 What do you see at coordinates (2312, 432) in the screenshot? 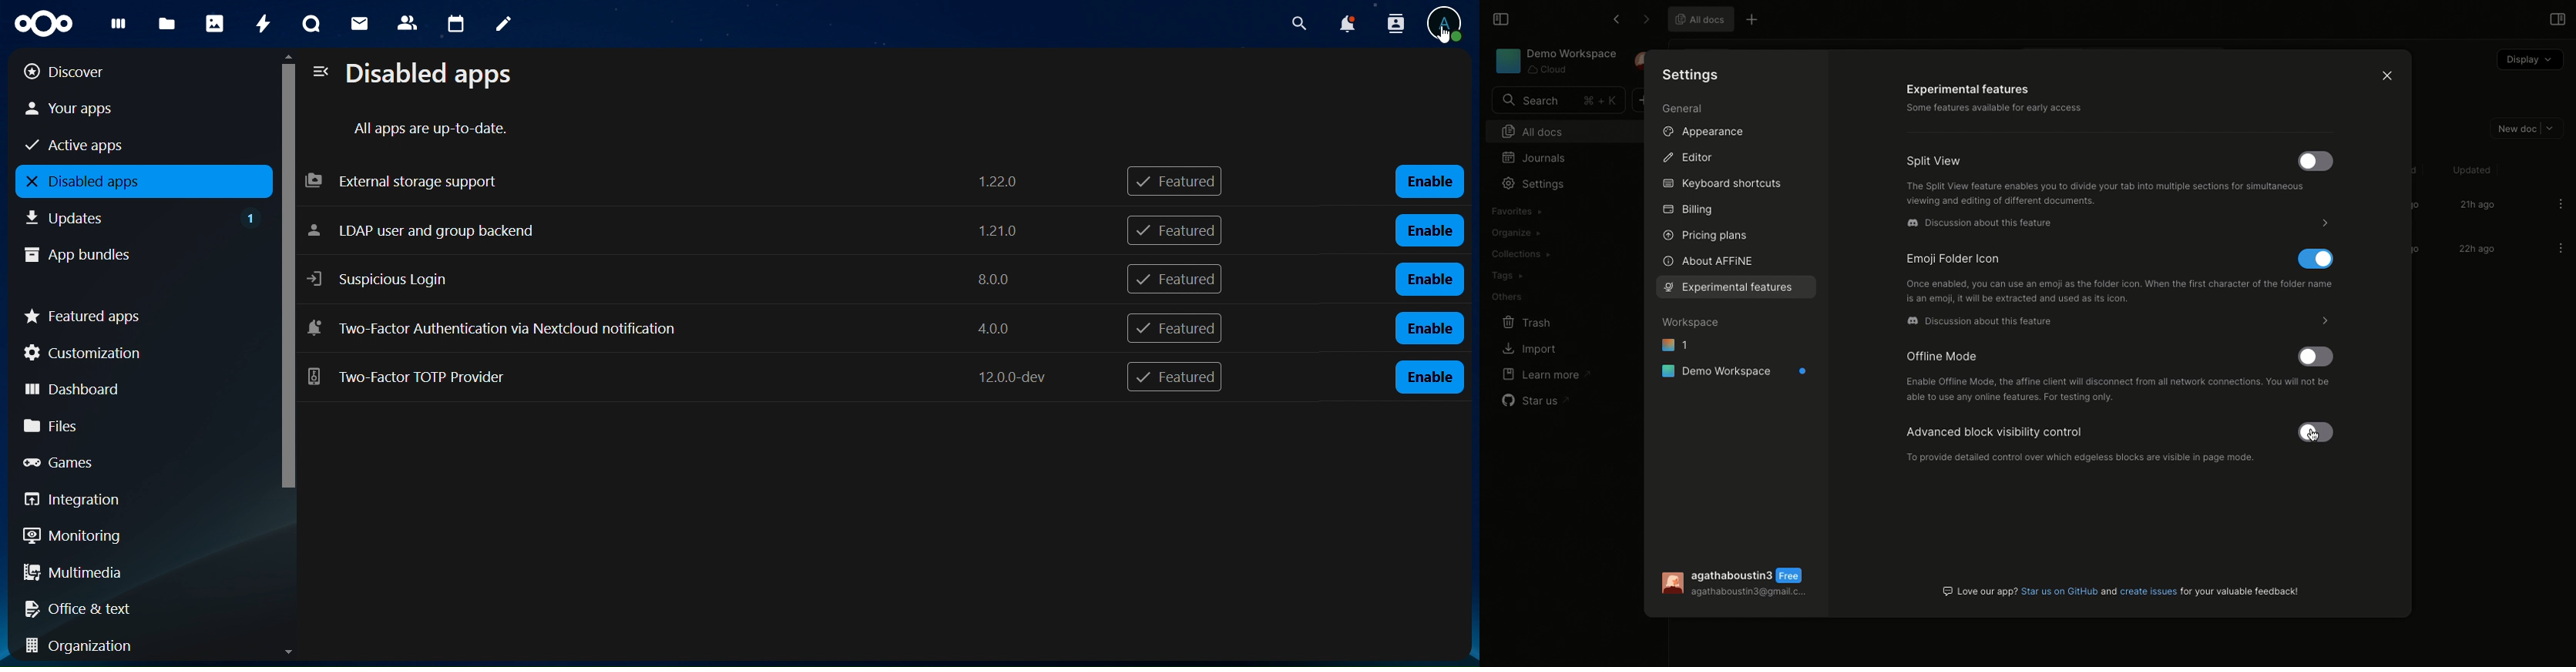
I see `Activate` at bounding box center [2312, 432].